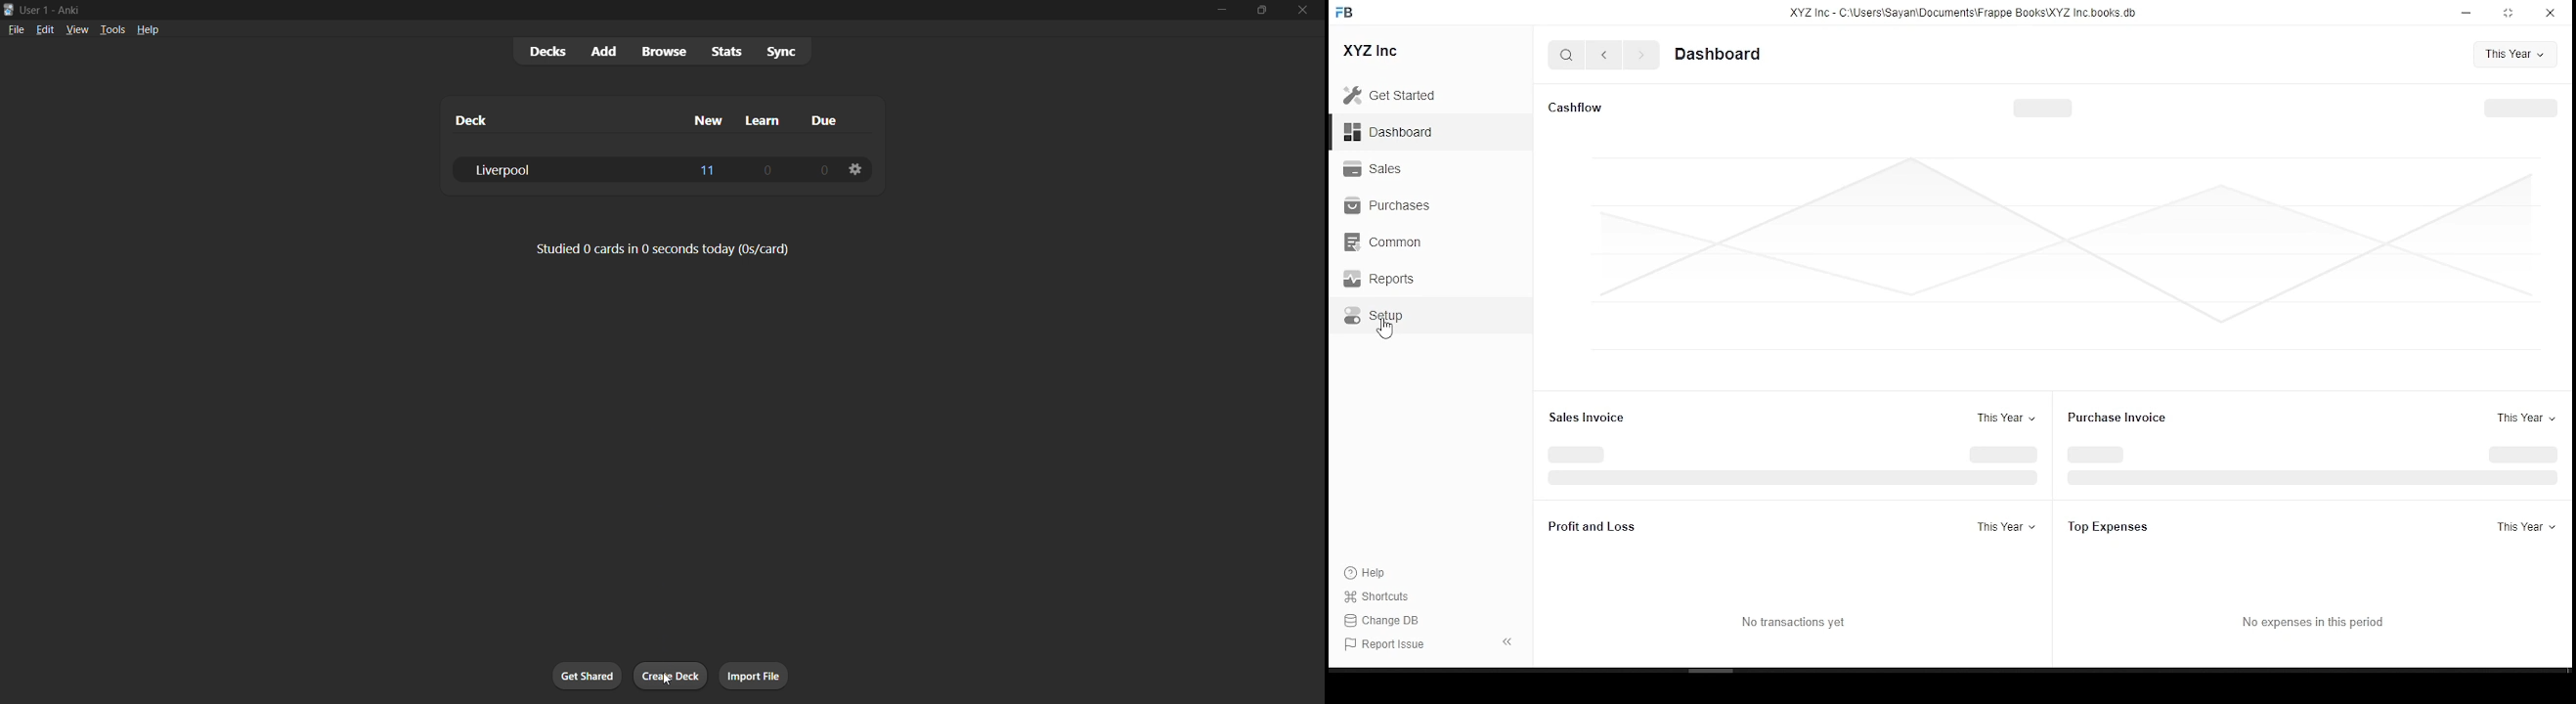 This screenshot has width=2576, height=728. What do you see at coordinates (571, 12) in the screenshot?
I see `title bar` at bounding box center [571, 12].